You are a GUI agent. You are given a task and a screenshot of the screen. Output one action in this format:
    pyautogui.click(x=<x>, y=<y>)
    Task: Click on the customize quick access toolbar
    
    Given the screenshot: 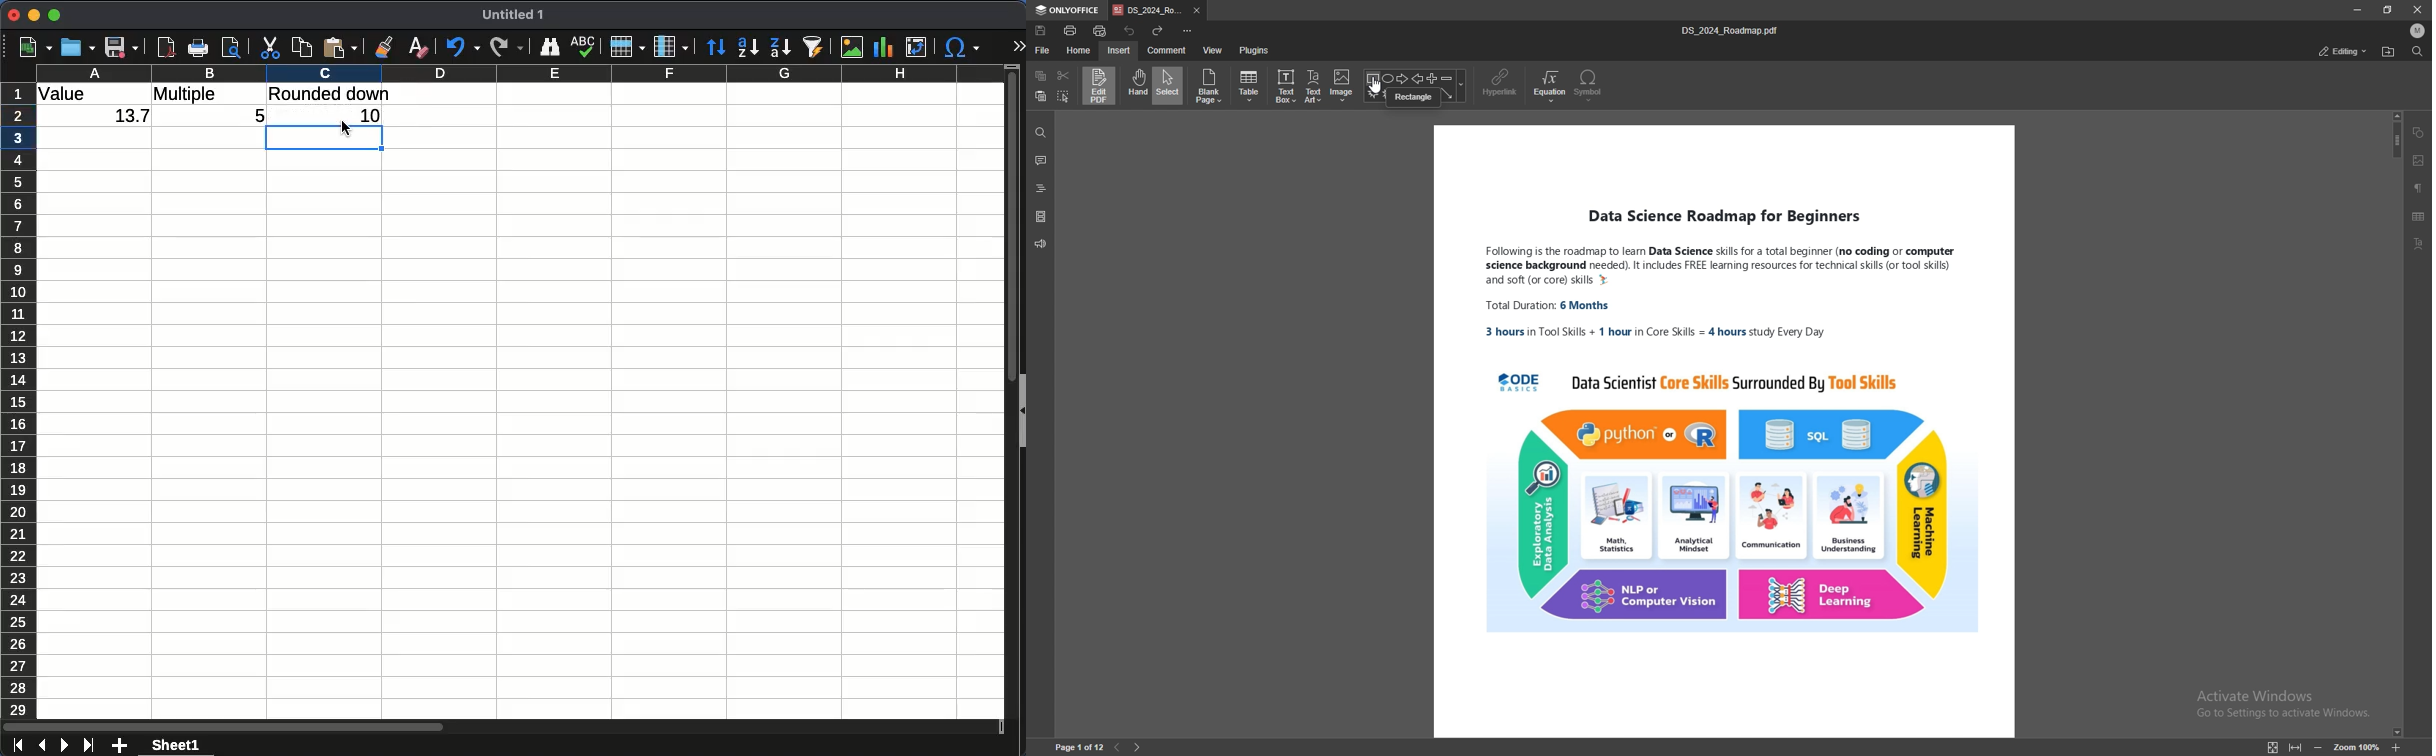 What is the action you would take?
    pyautogui.click(x=1188, y=31)
    